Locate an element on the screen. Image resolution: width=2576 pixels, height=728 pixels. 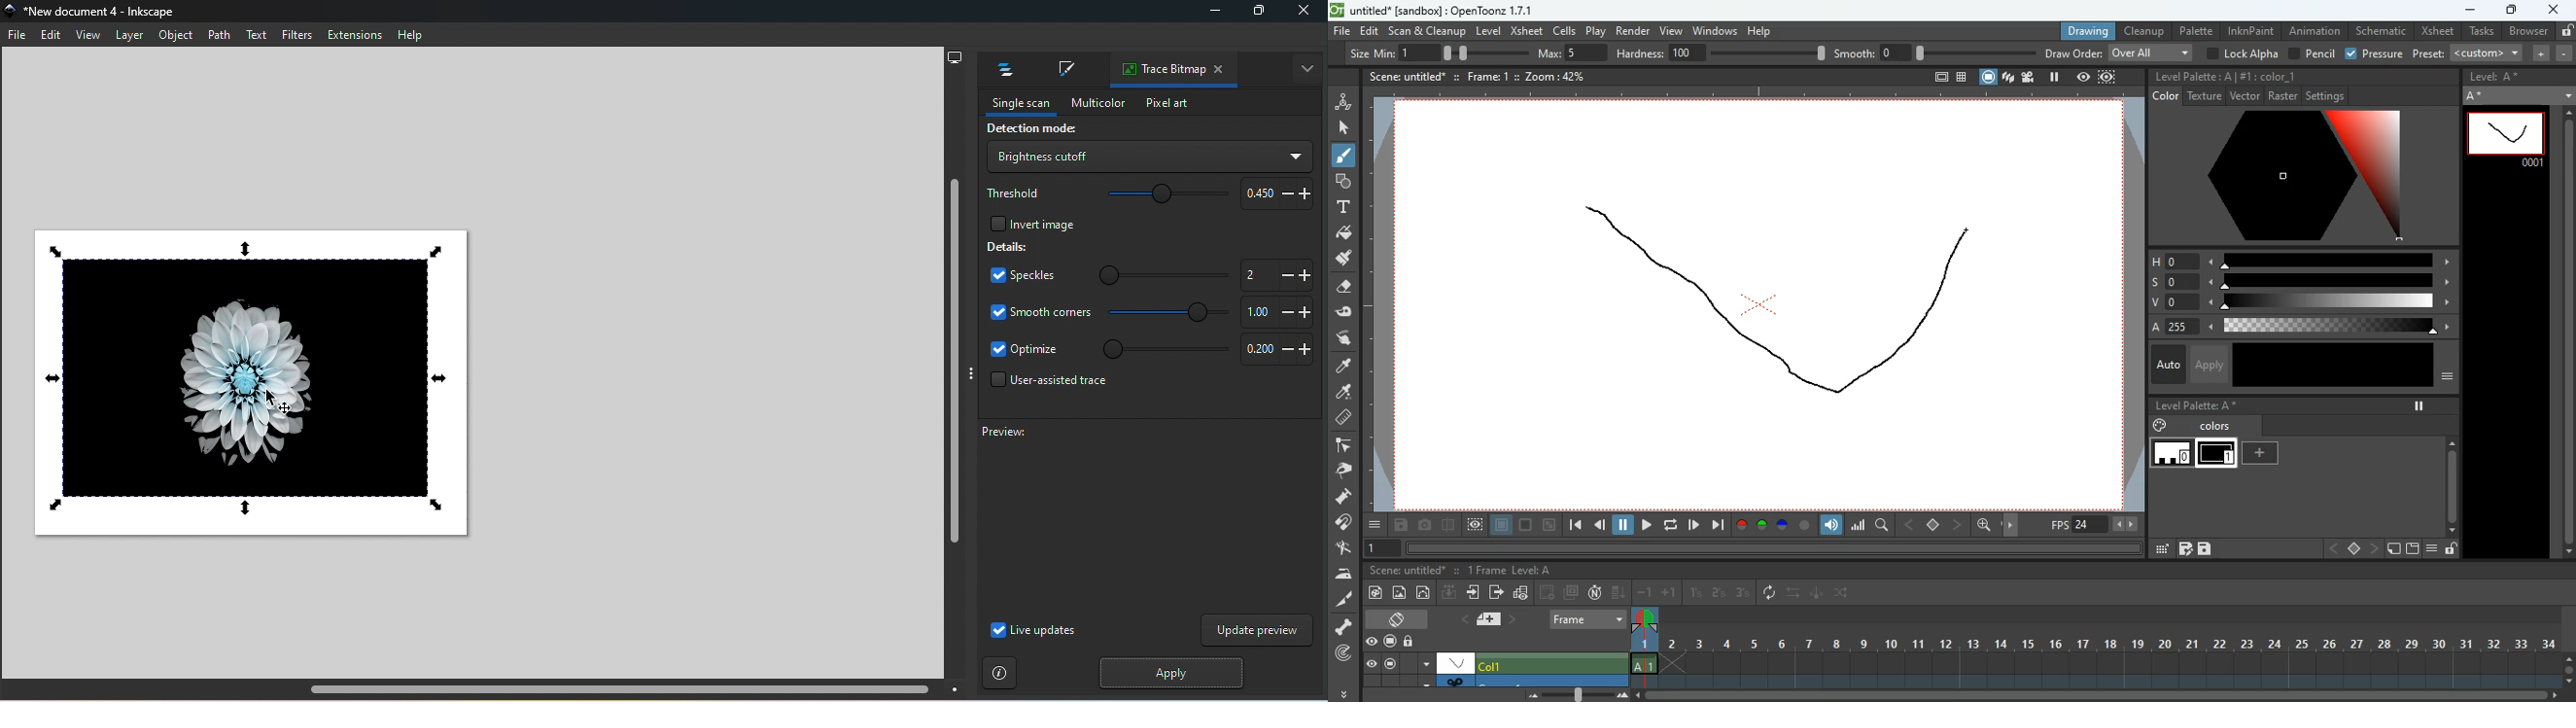
Toggle display options is located at coordinates (1308, 69).